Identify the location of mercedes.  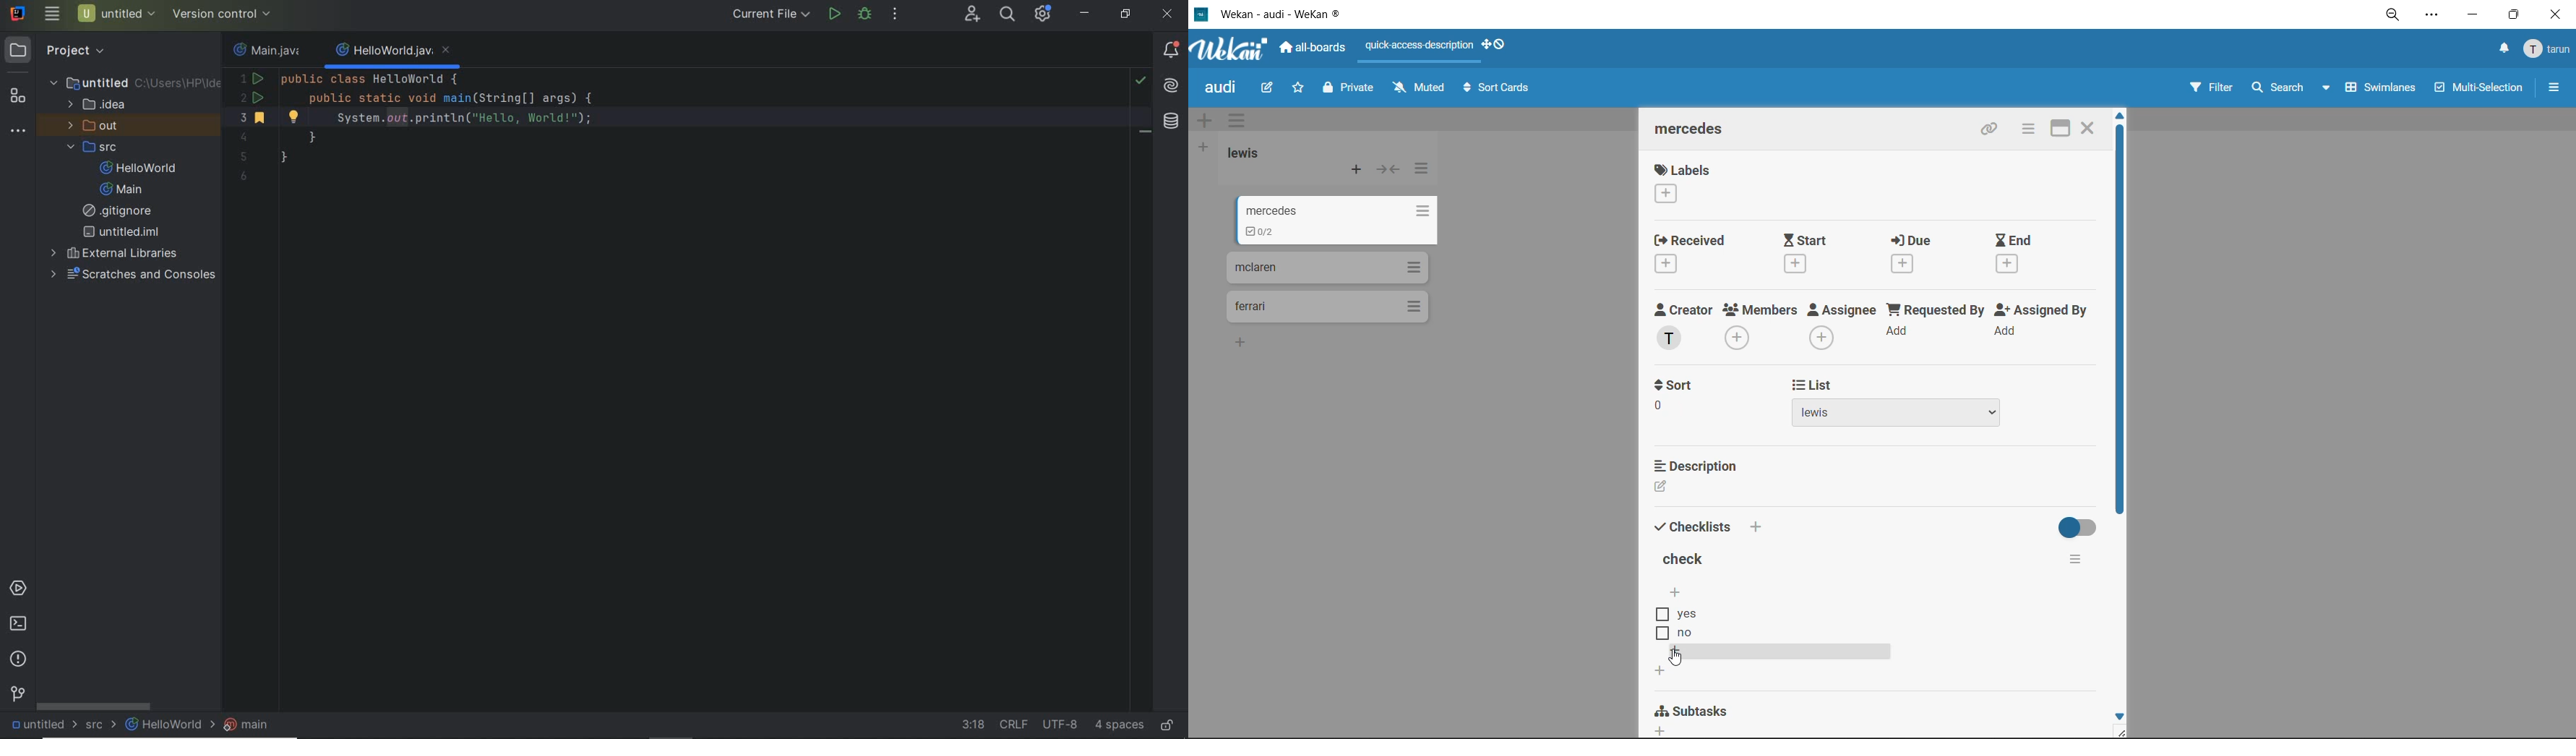
(1695, 129).